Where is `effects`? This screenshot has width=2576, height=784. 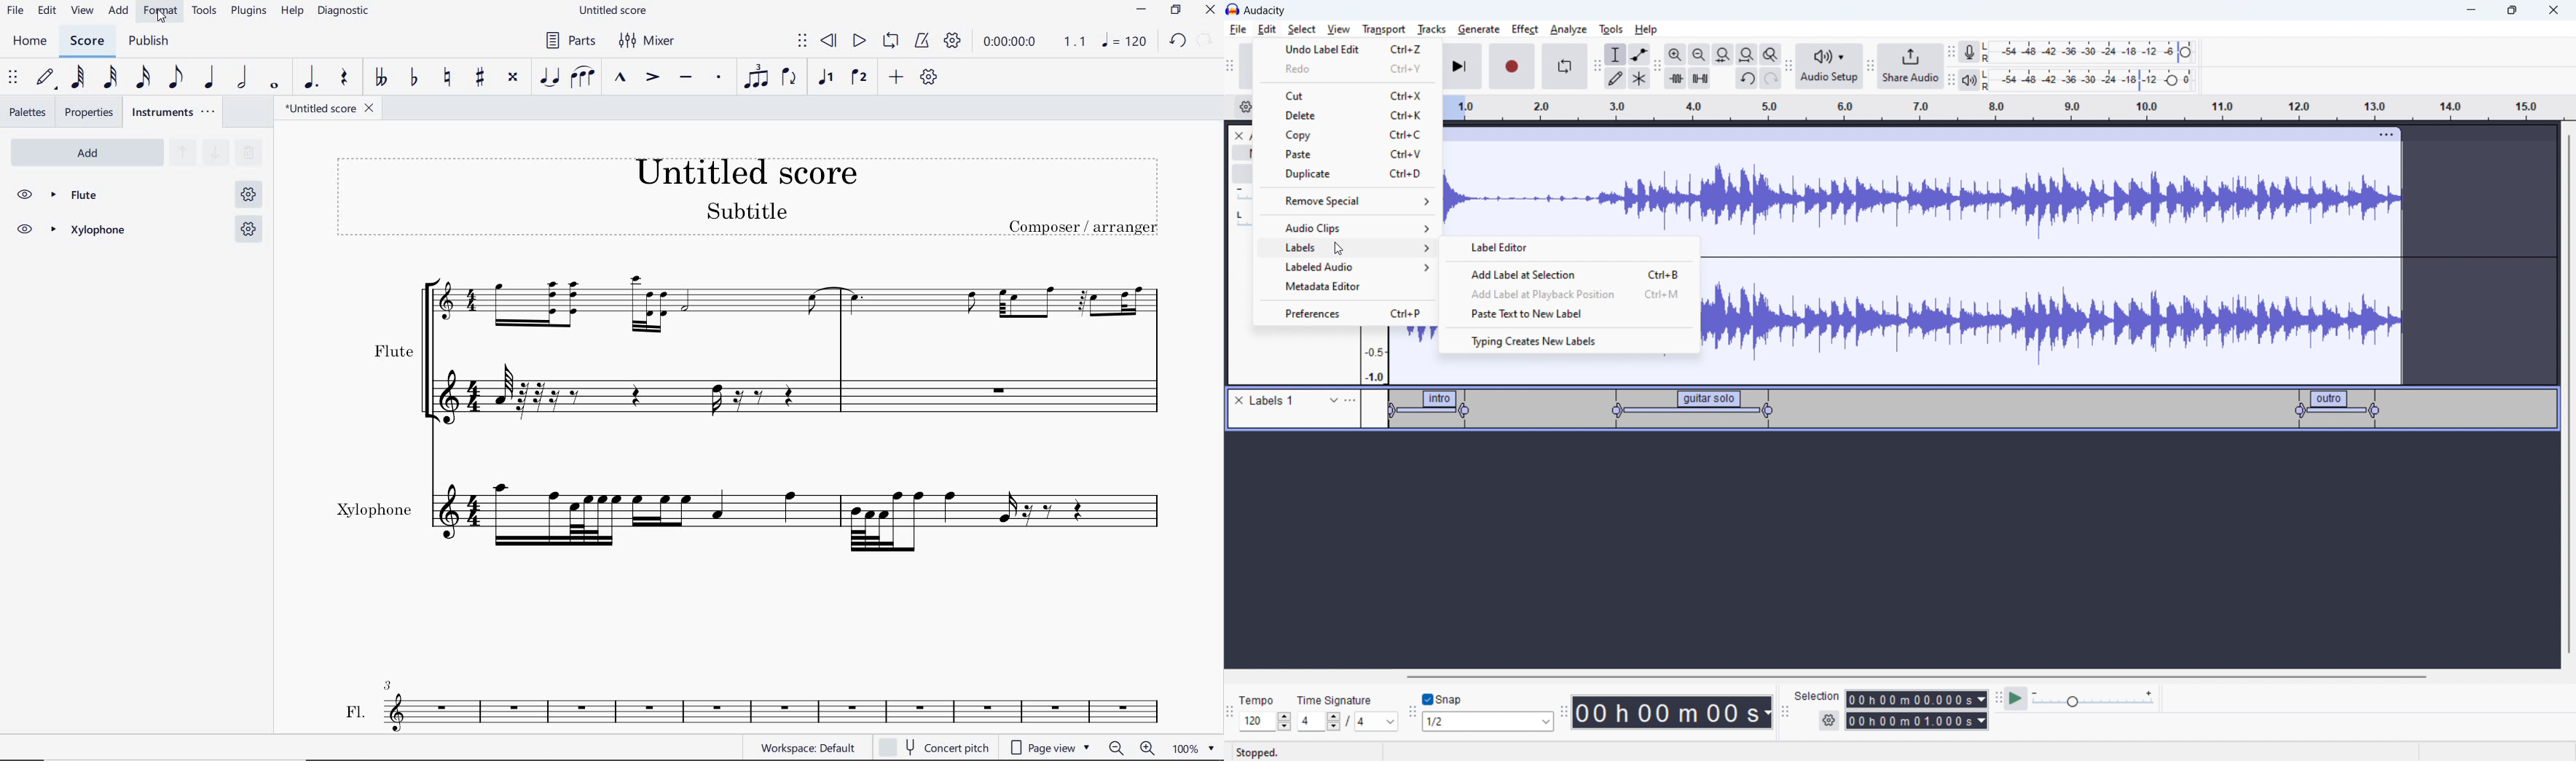 effects is located at coordinates (1242, 175).